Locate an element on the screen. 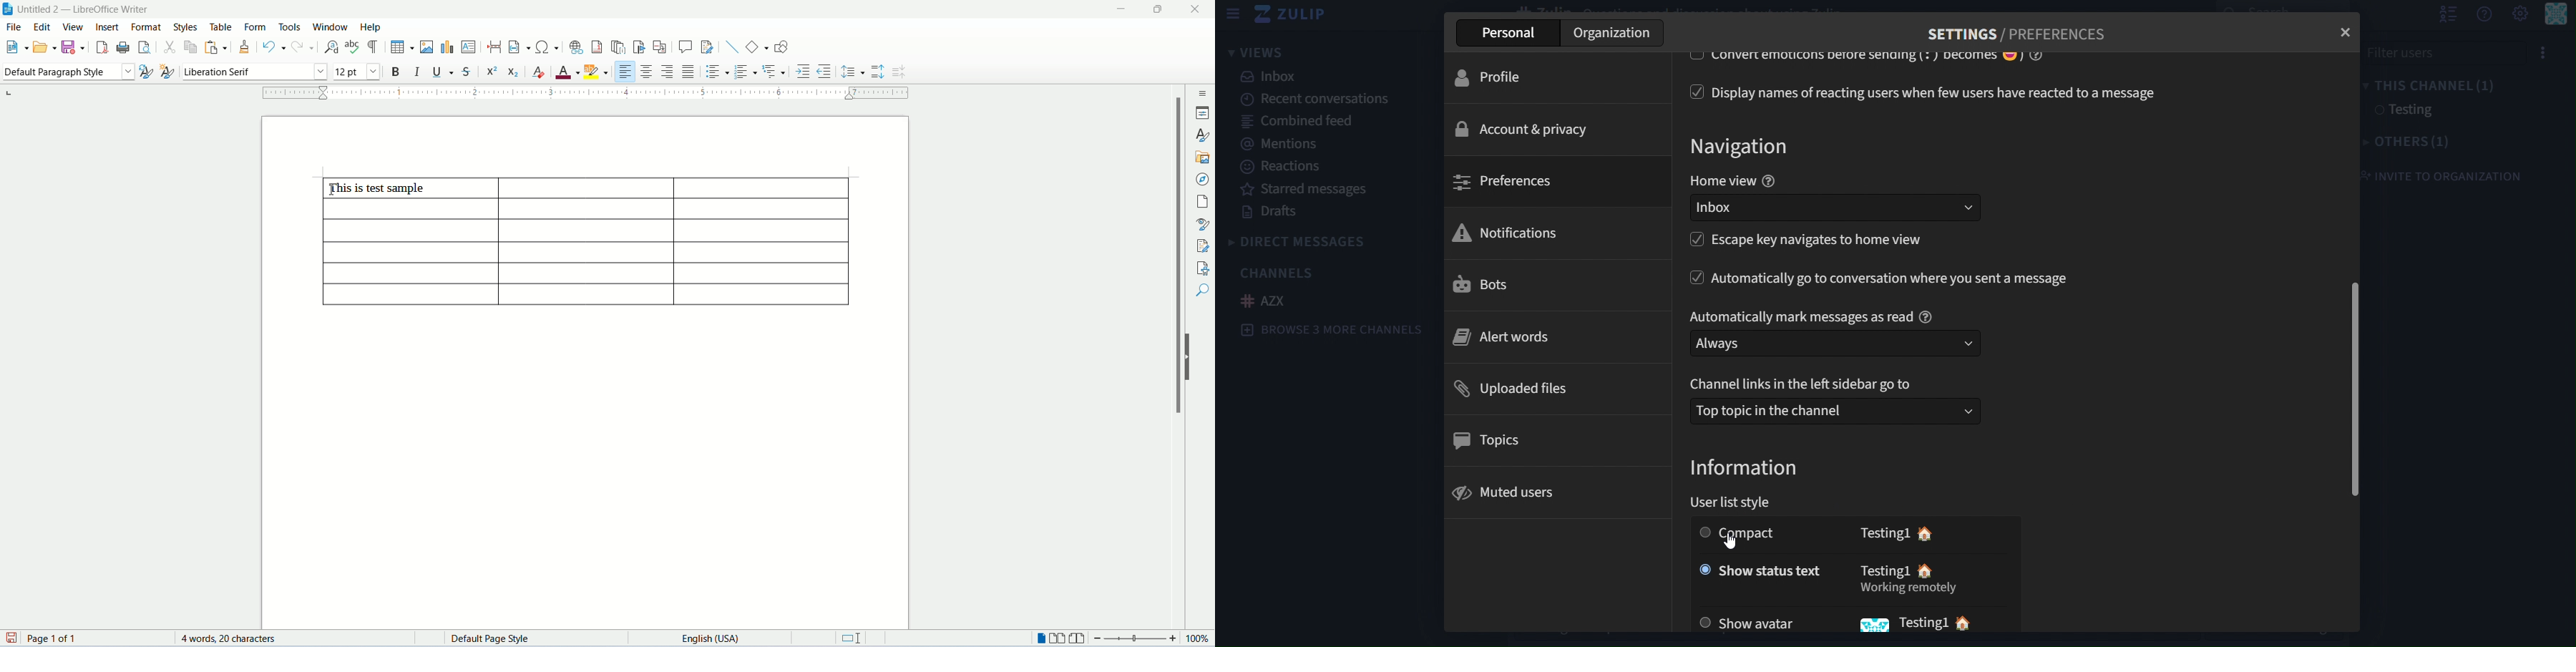 The image size is (2576, 672). ruler is located at coordinates (585, 92).